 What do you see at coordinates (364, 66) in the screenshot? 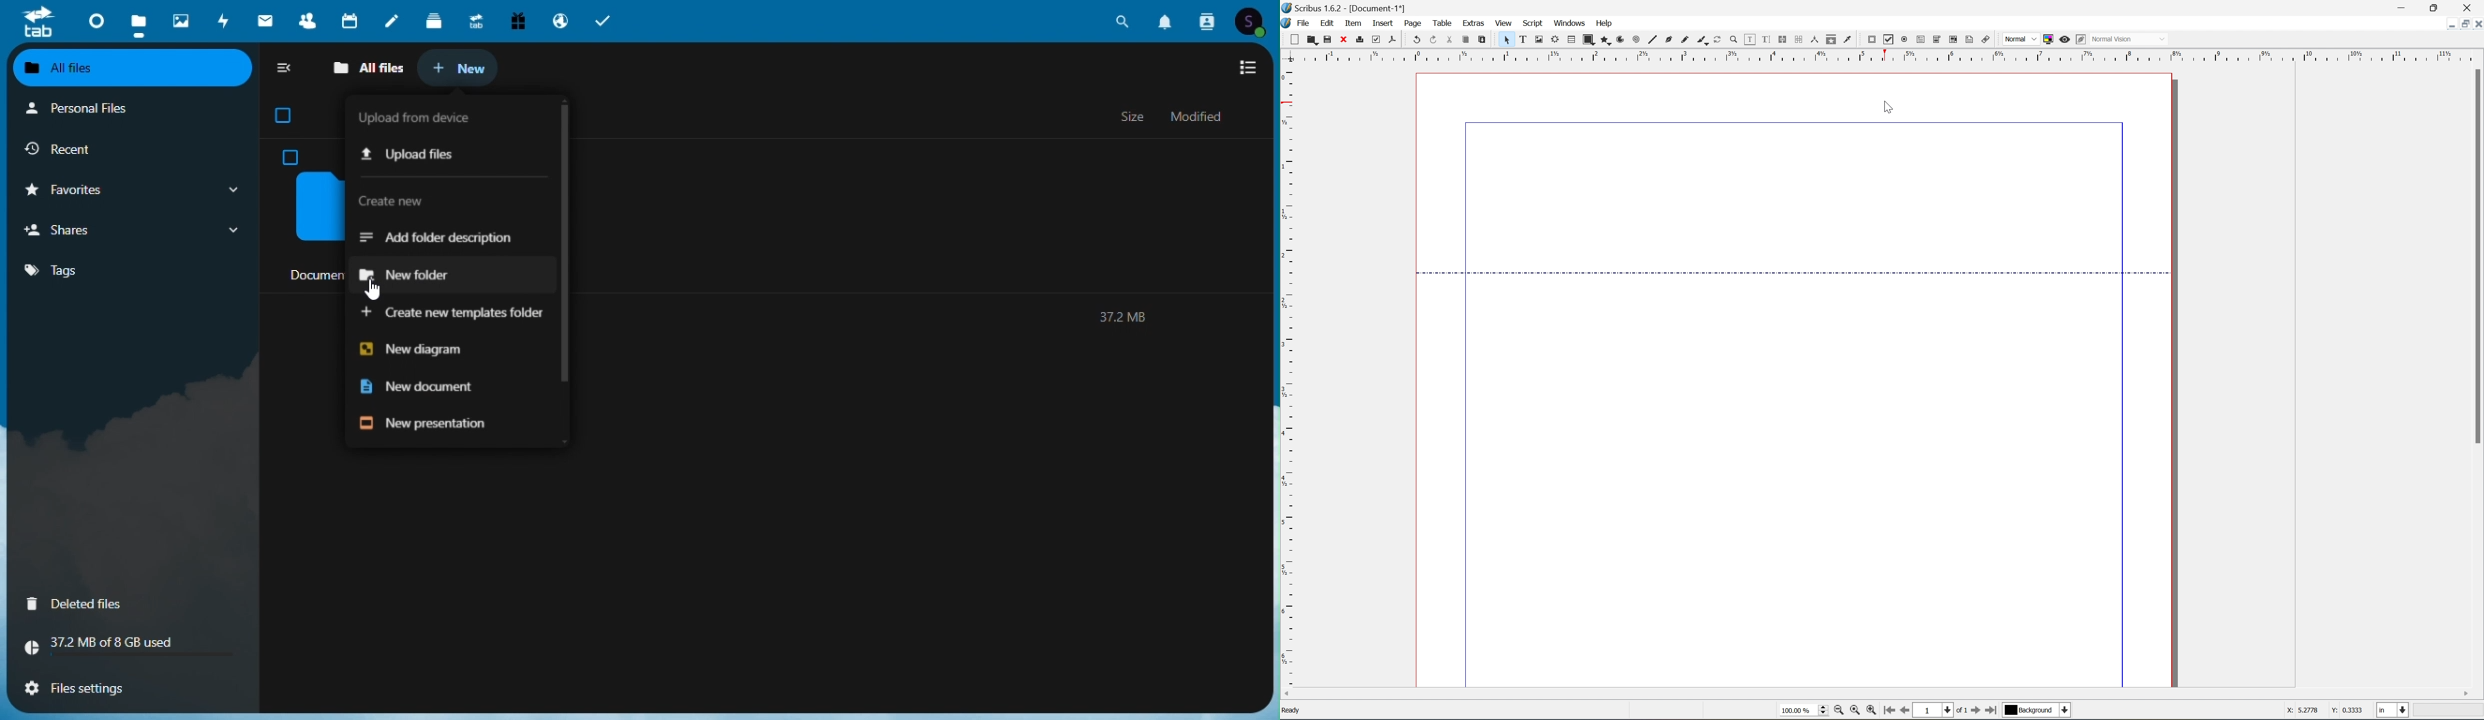
I see `All files` at bounding box center [364, 66].